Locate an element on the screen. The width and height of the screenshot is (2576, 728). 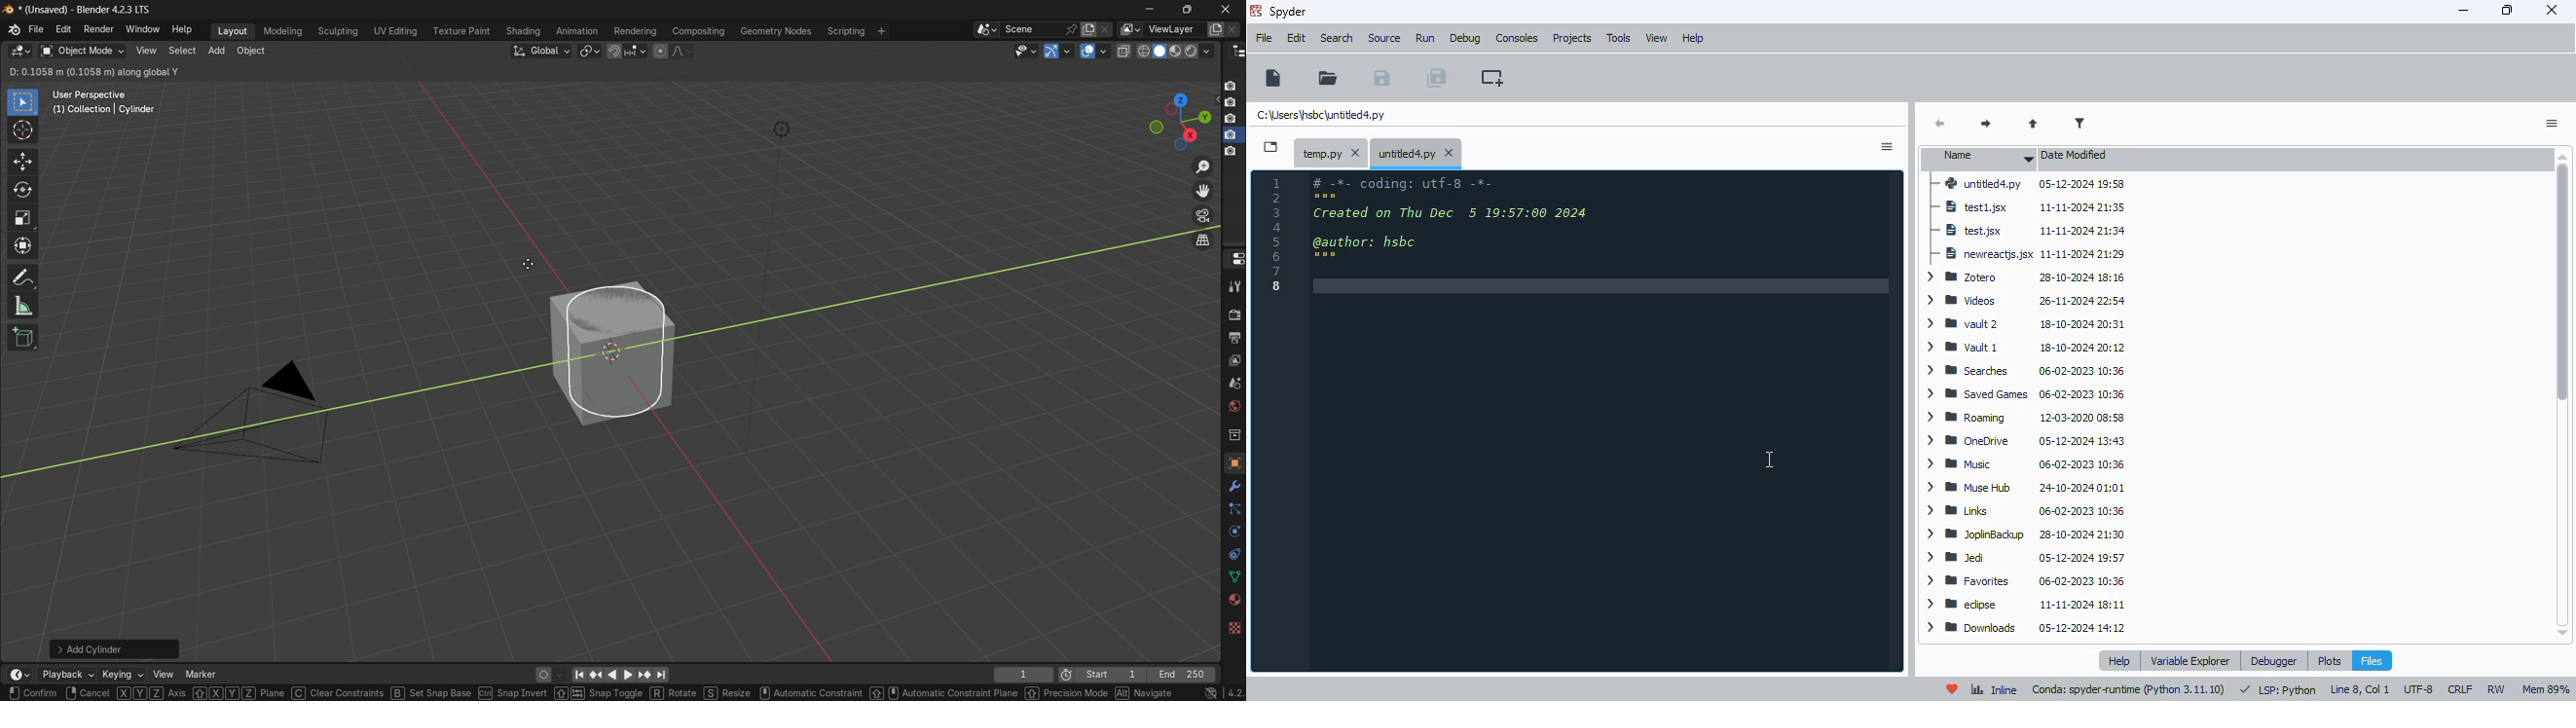
logo is located at coordinates (1256, 10).